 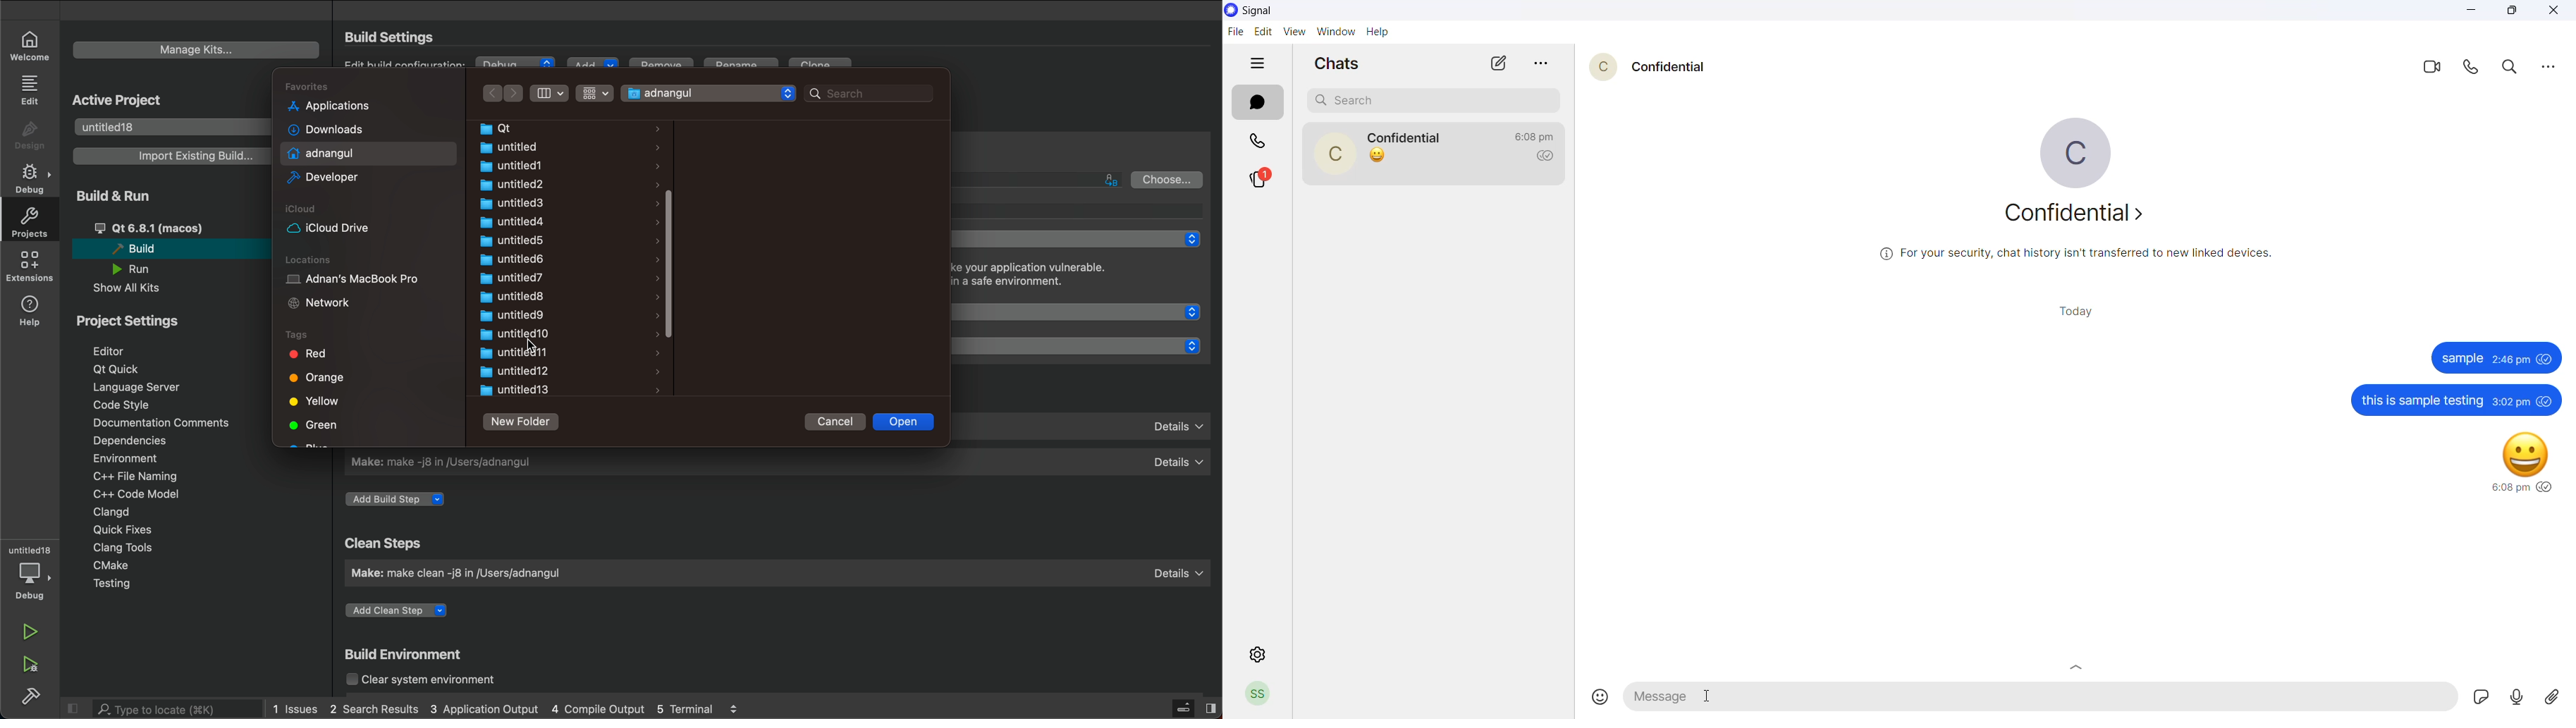 What do you see at coordinates (392, 37) in the screenshot?
I see `Build Settings` at bounding box center [392, 37].